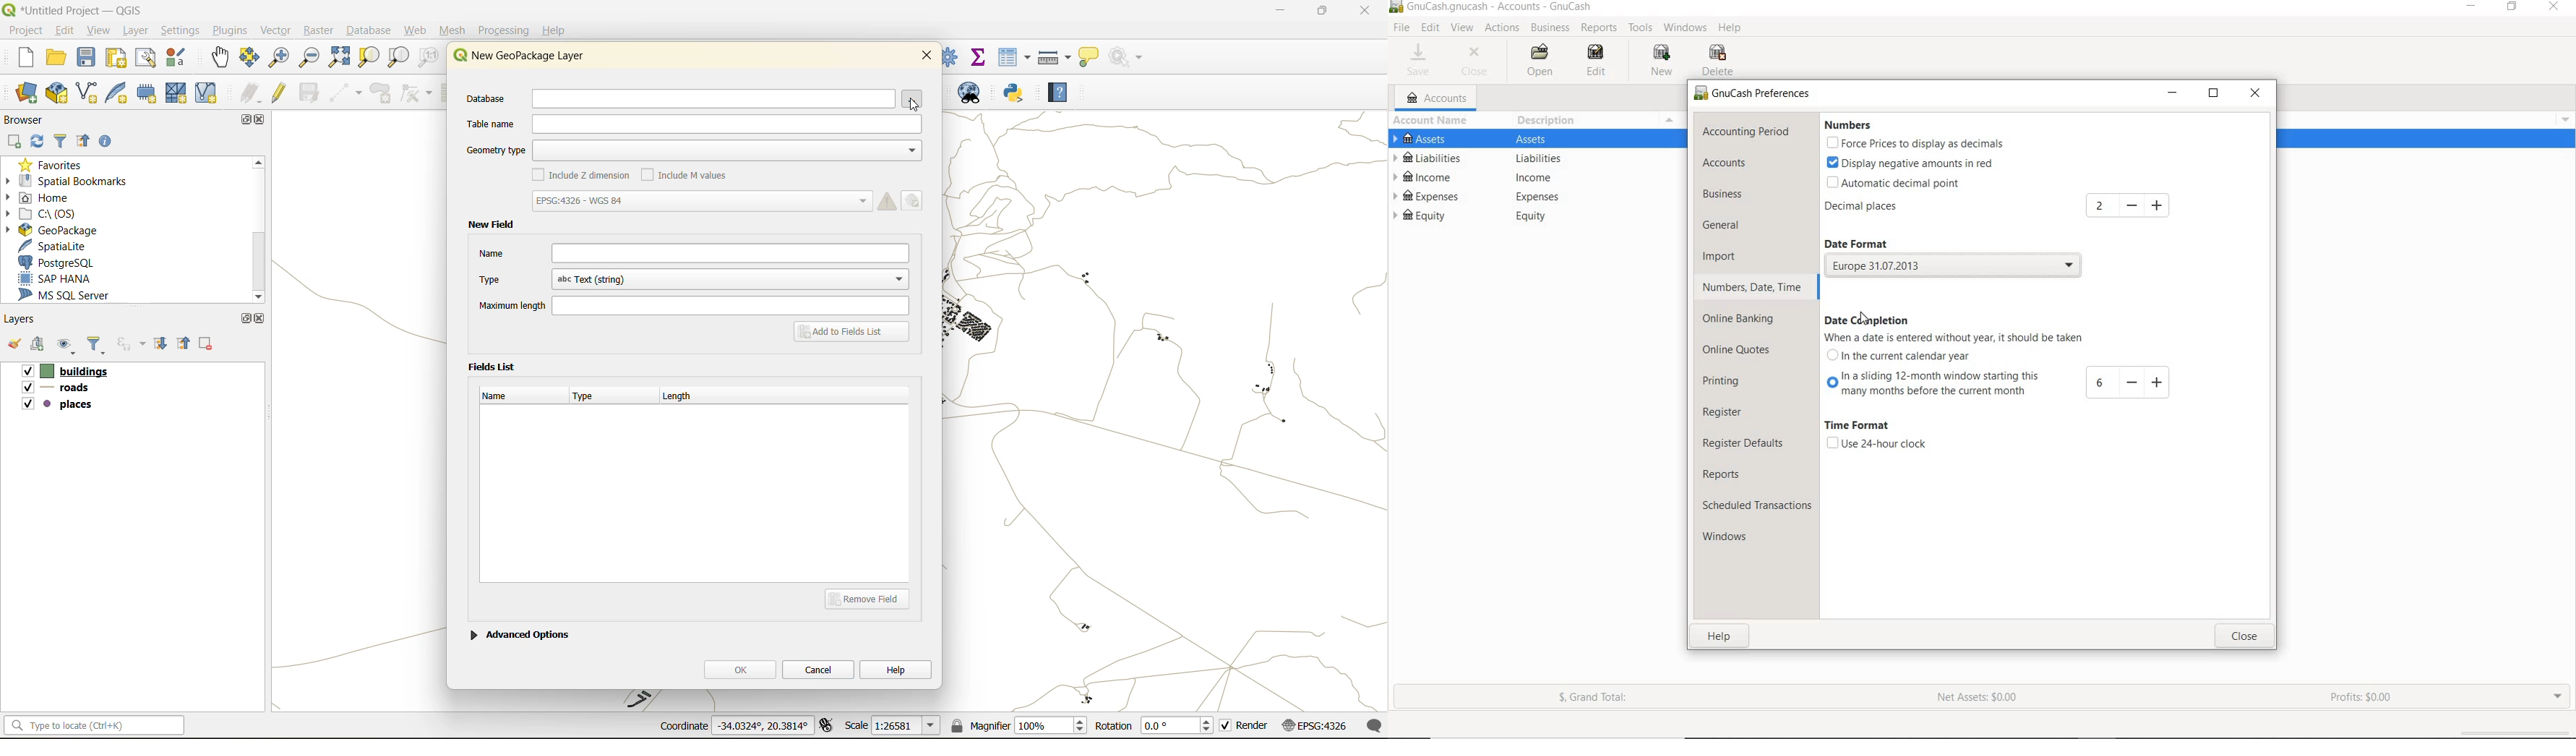 This screenshot has width=2576, height=756. What do you see at coordinates (491, 225) in the screenshot?
I see `new field` at bounding box center [491, 225].